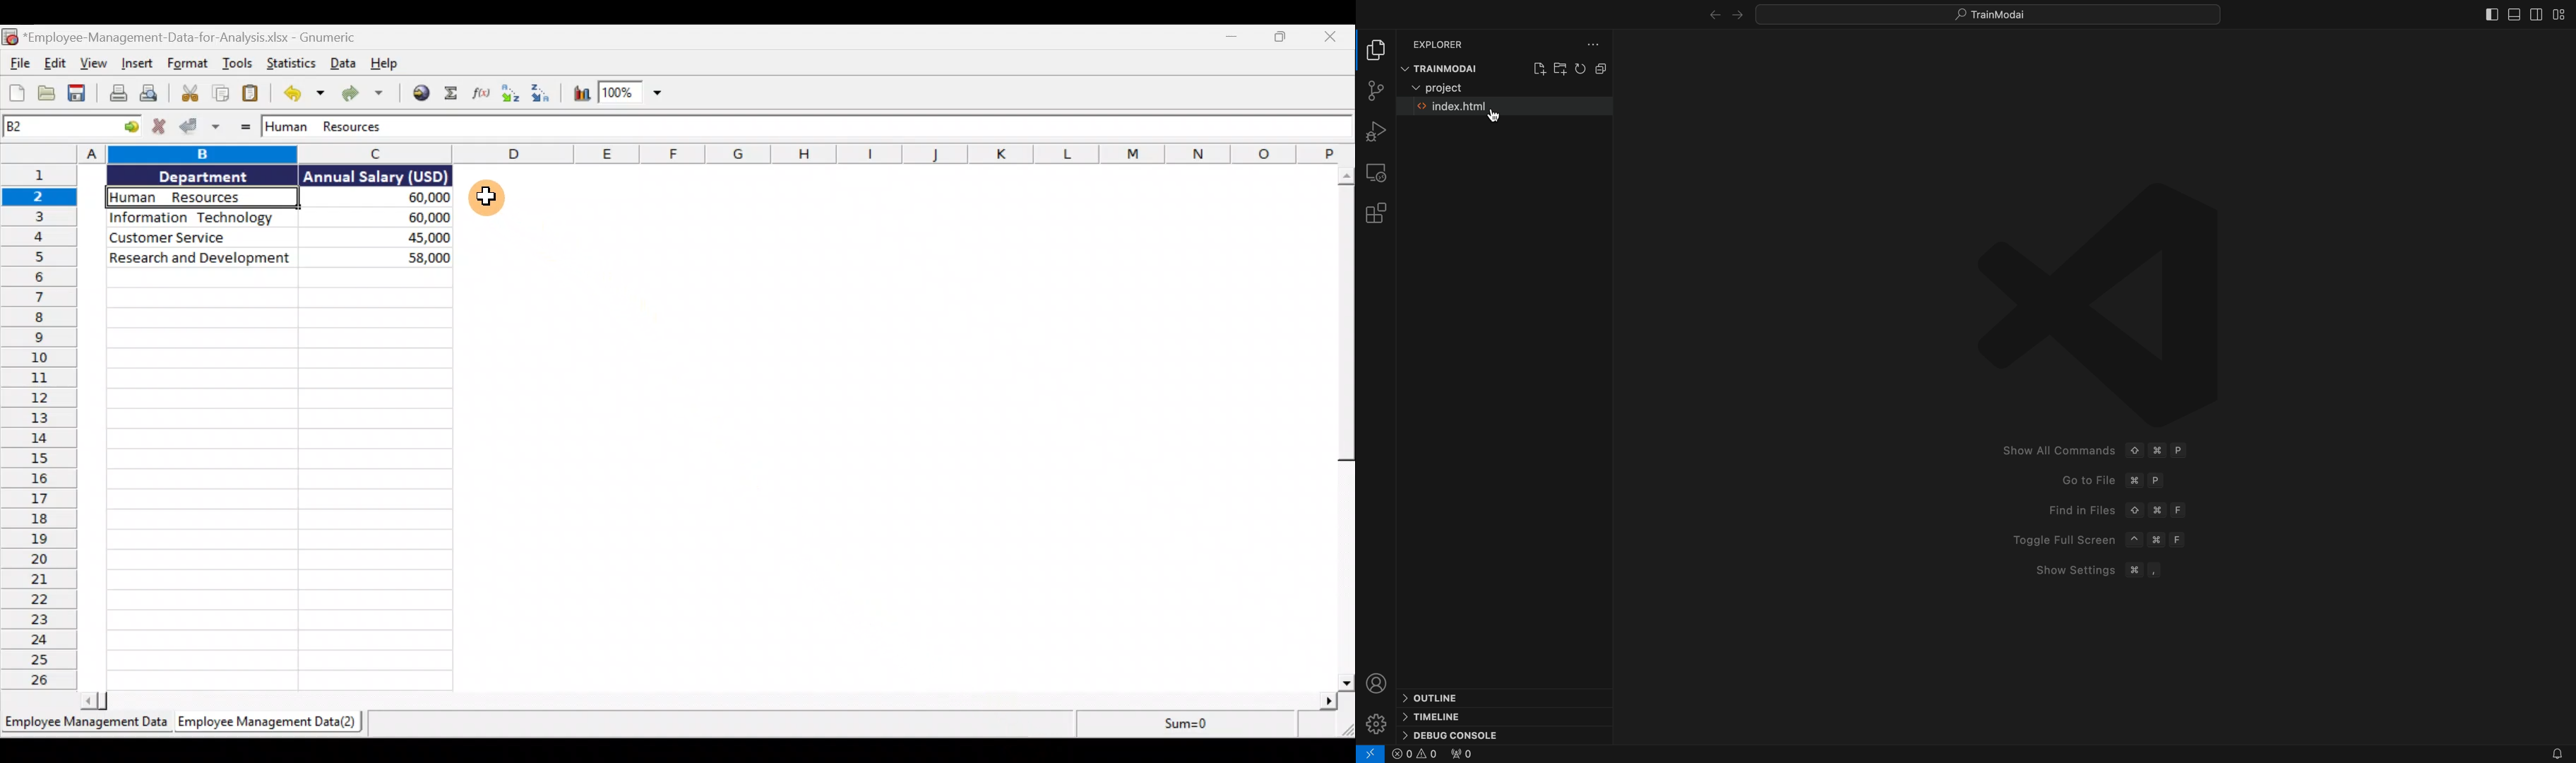  I want to click on extensions, so click(1378, 212).